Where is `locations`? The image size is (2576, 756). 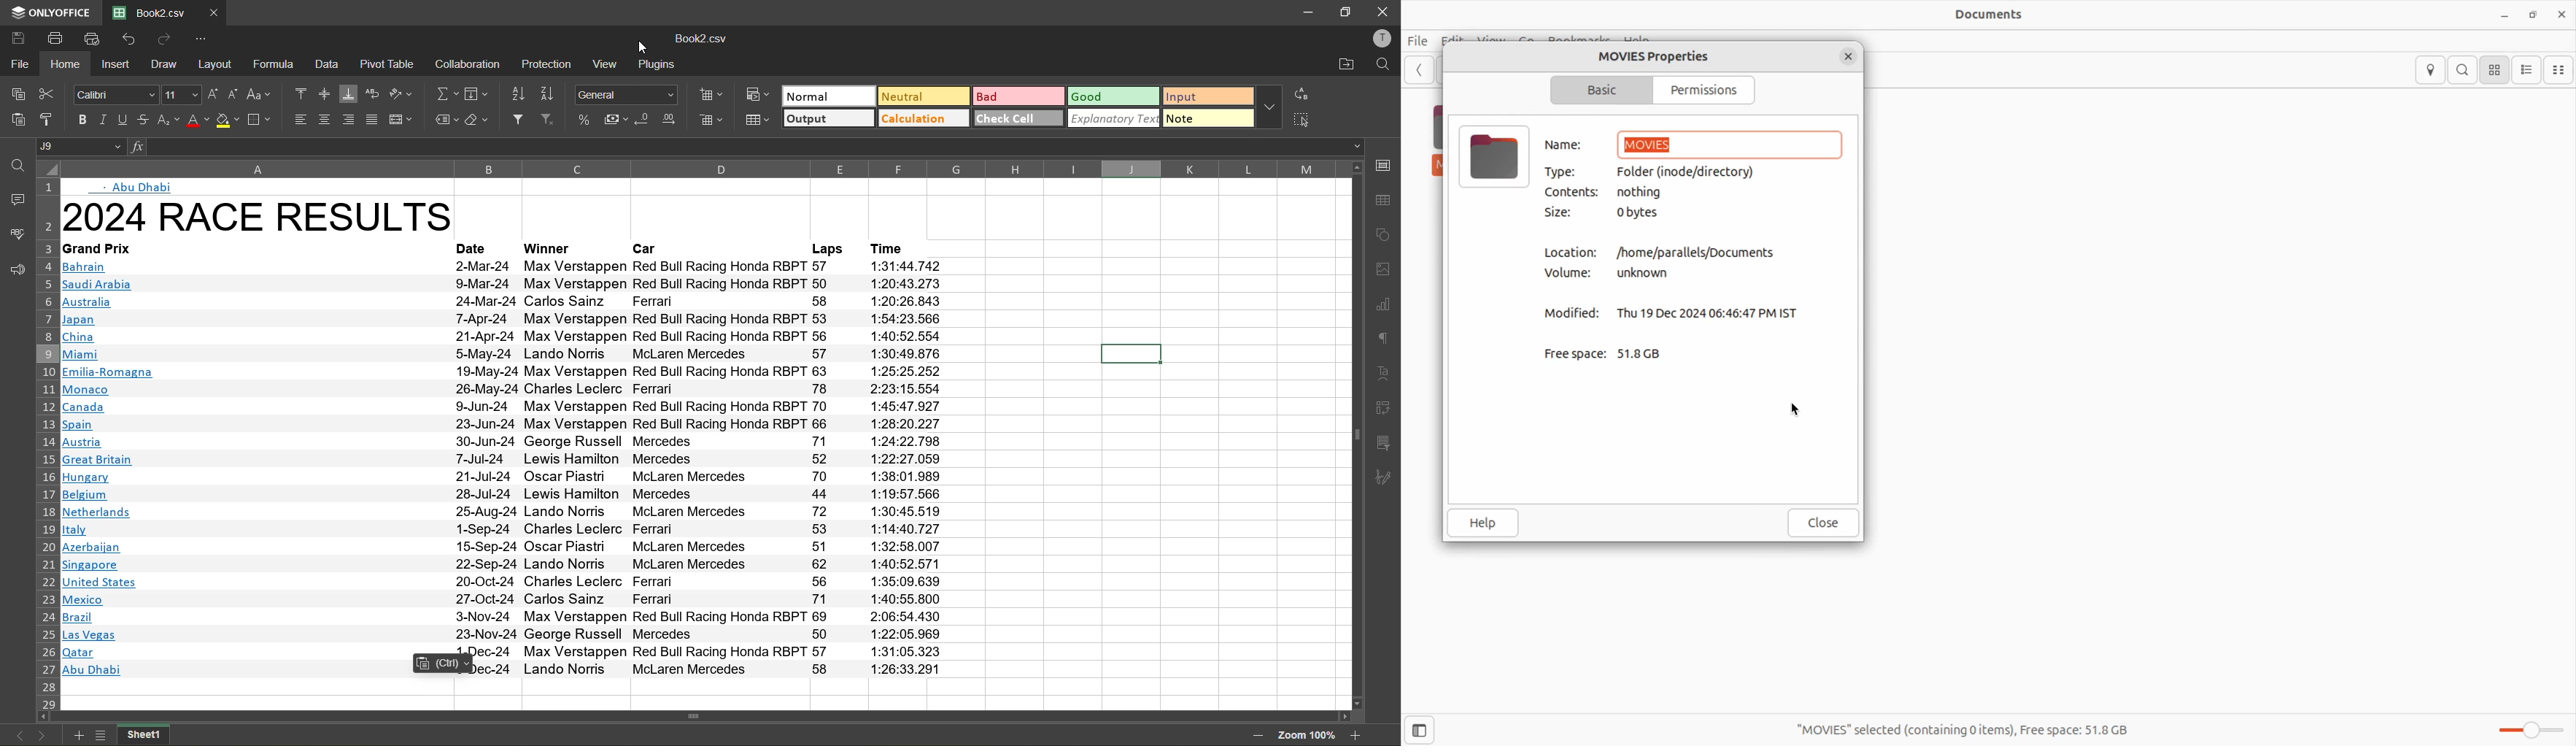 locations is located at coordinates (1573, 253).